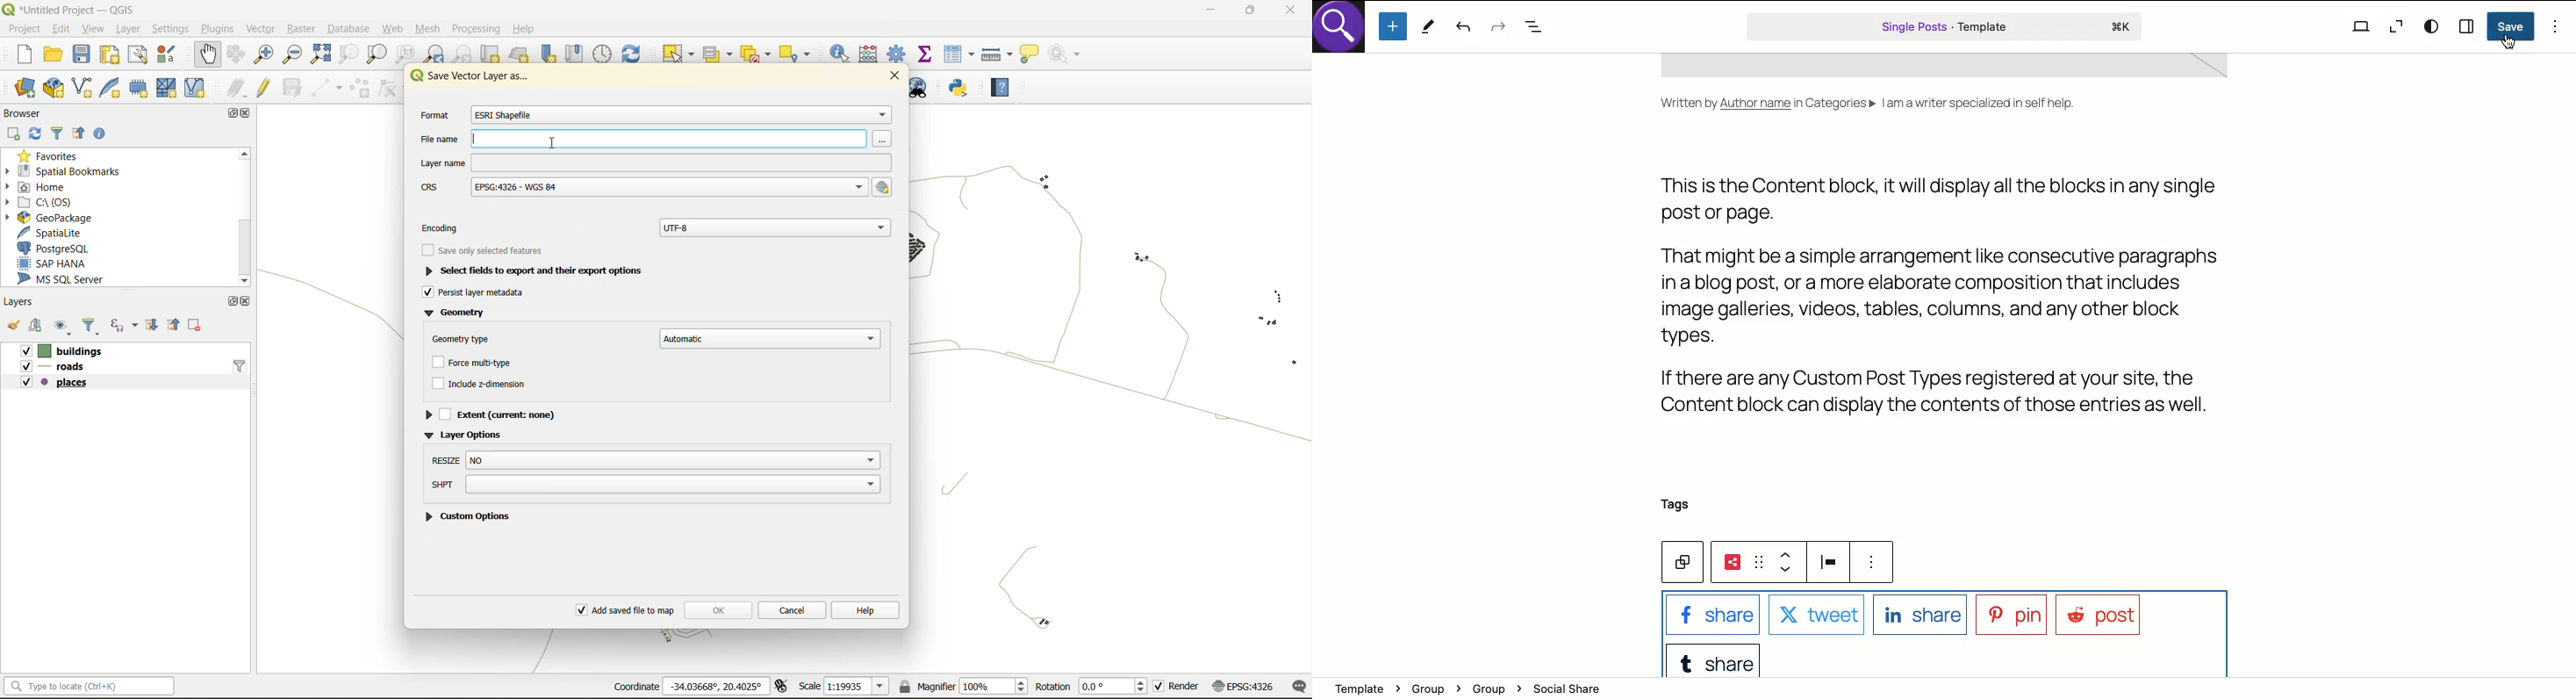 The height and width of the screenshot is (700, 2576). I want to click on browser, so click(27, 111).